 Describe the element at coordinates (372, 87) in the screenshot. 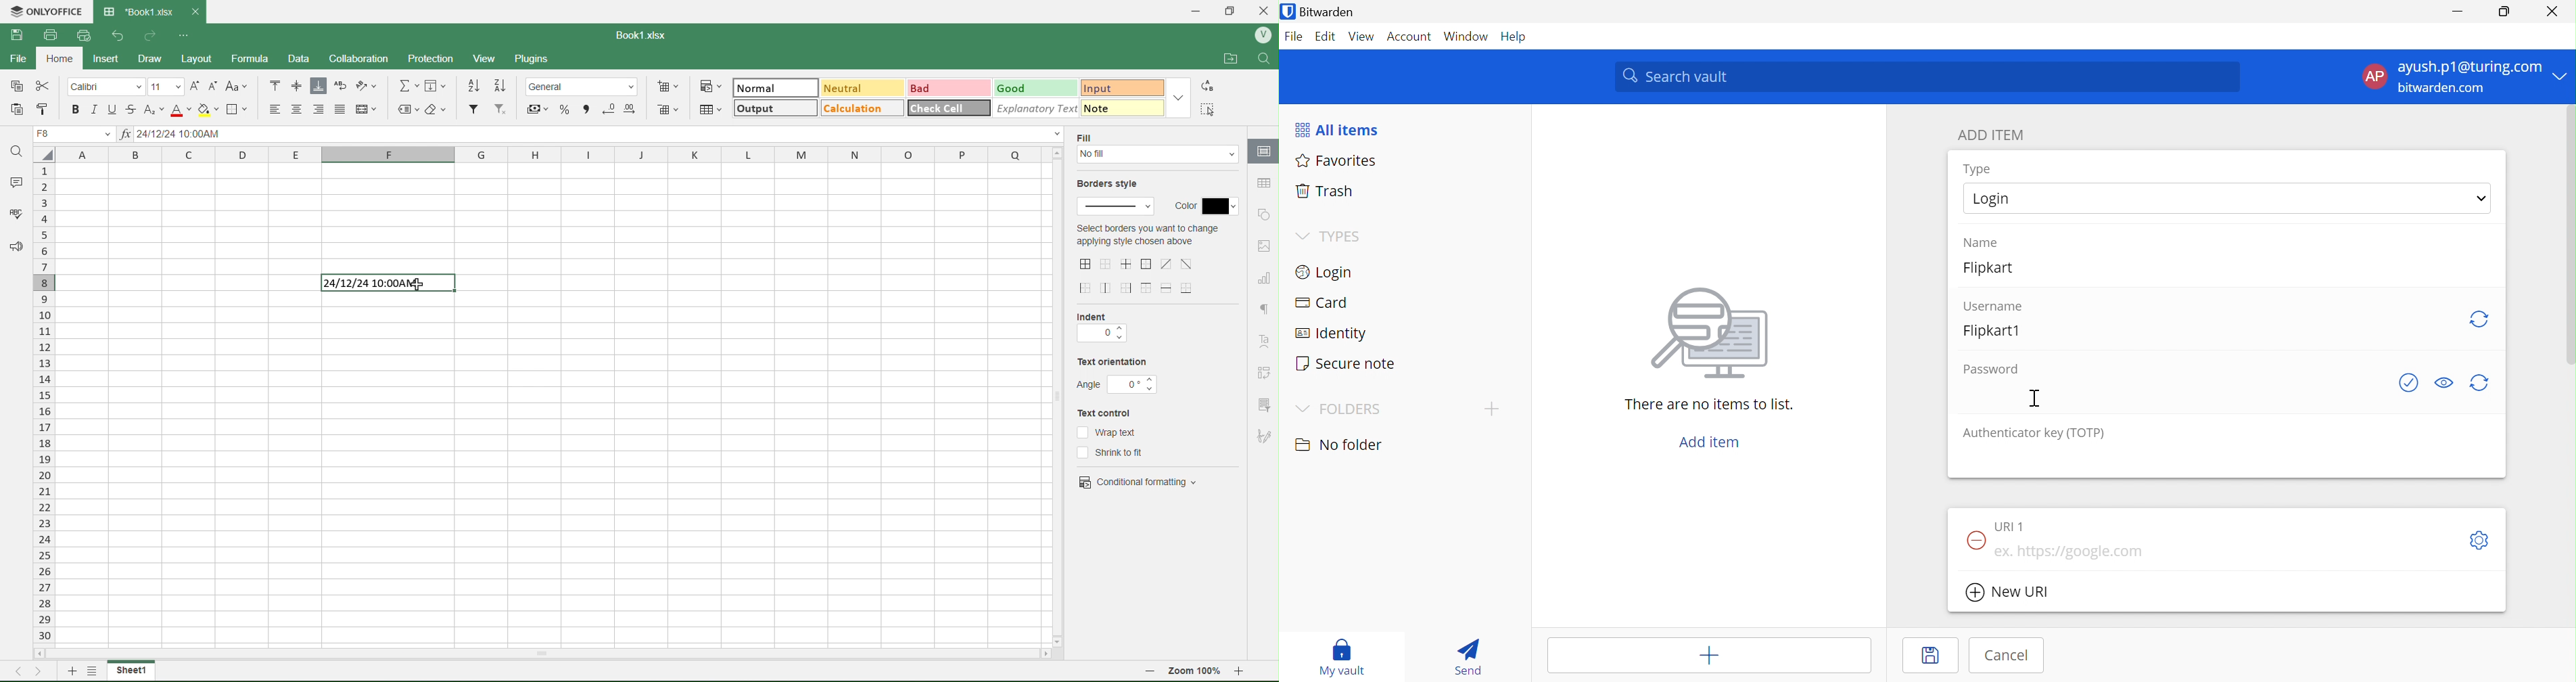

I see `Orientation` at that location.